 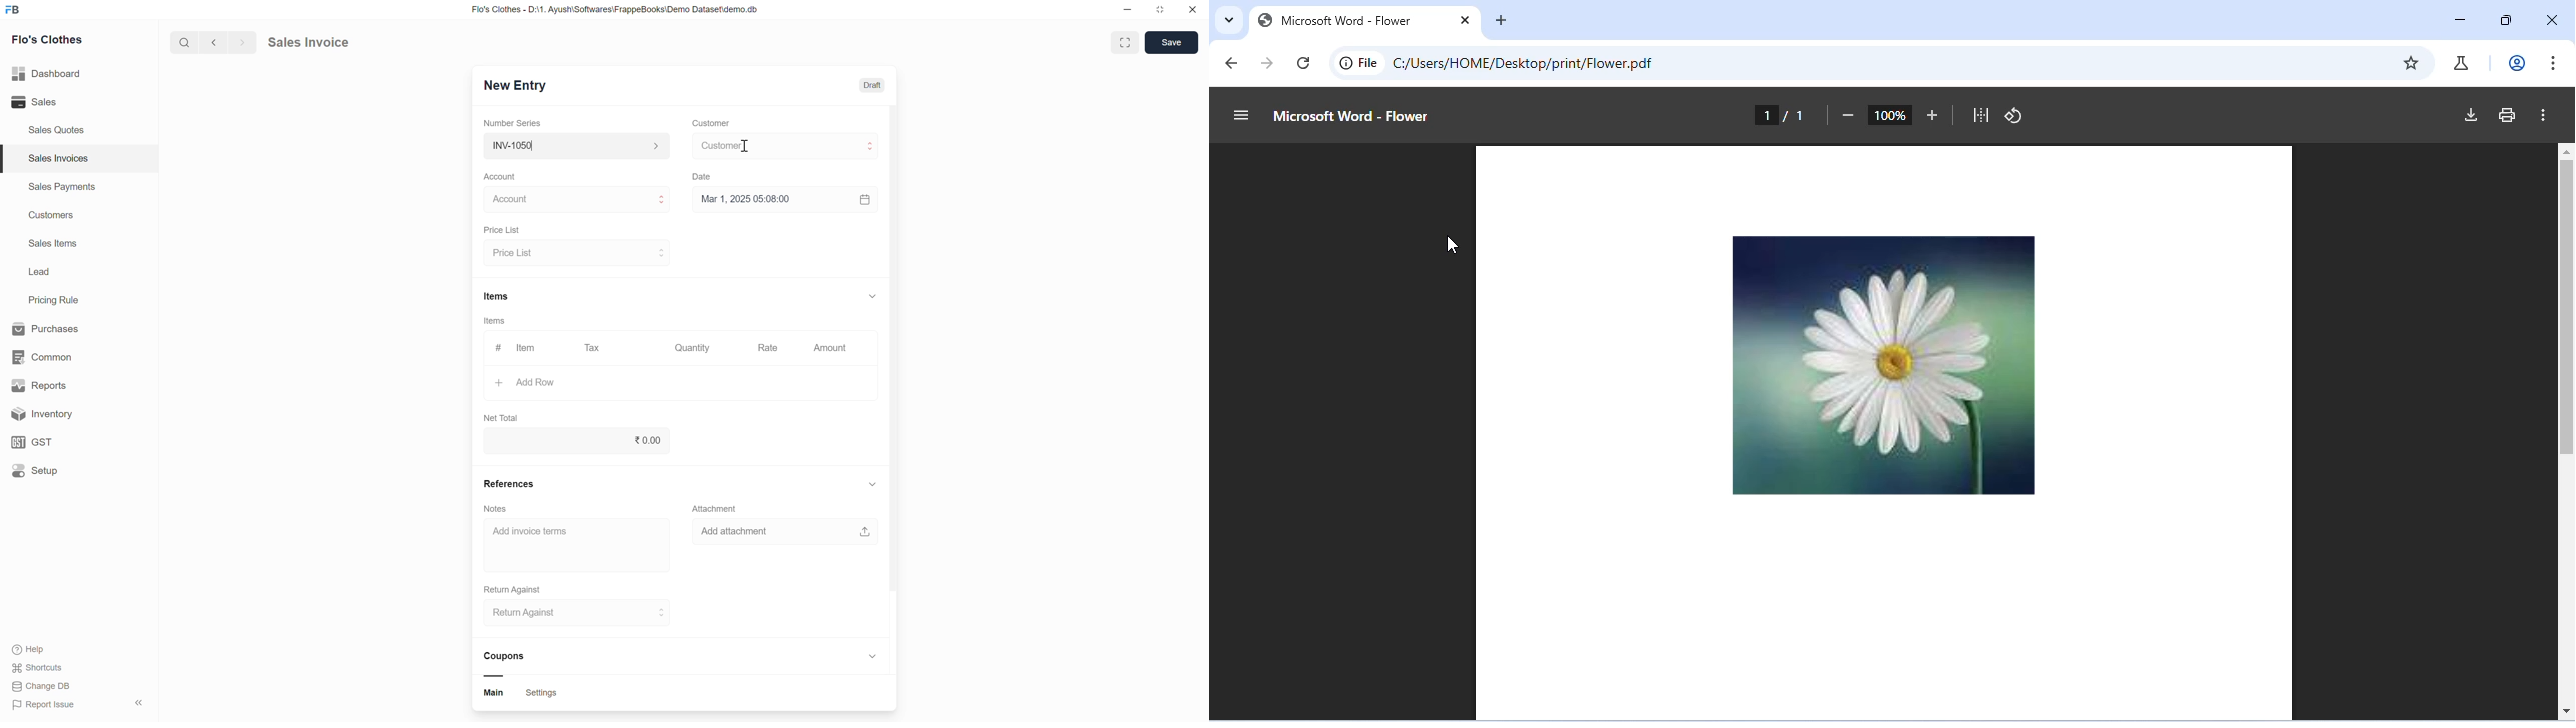 What do you see at coordinates (1194, 11) in the screenshot?
I see `close ` at bounding box center [1194, 11].